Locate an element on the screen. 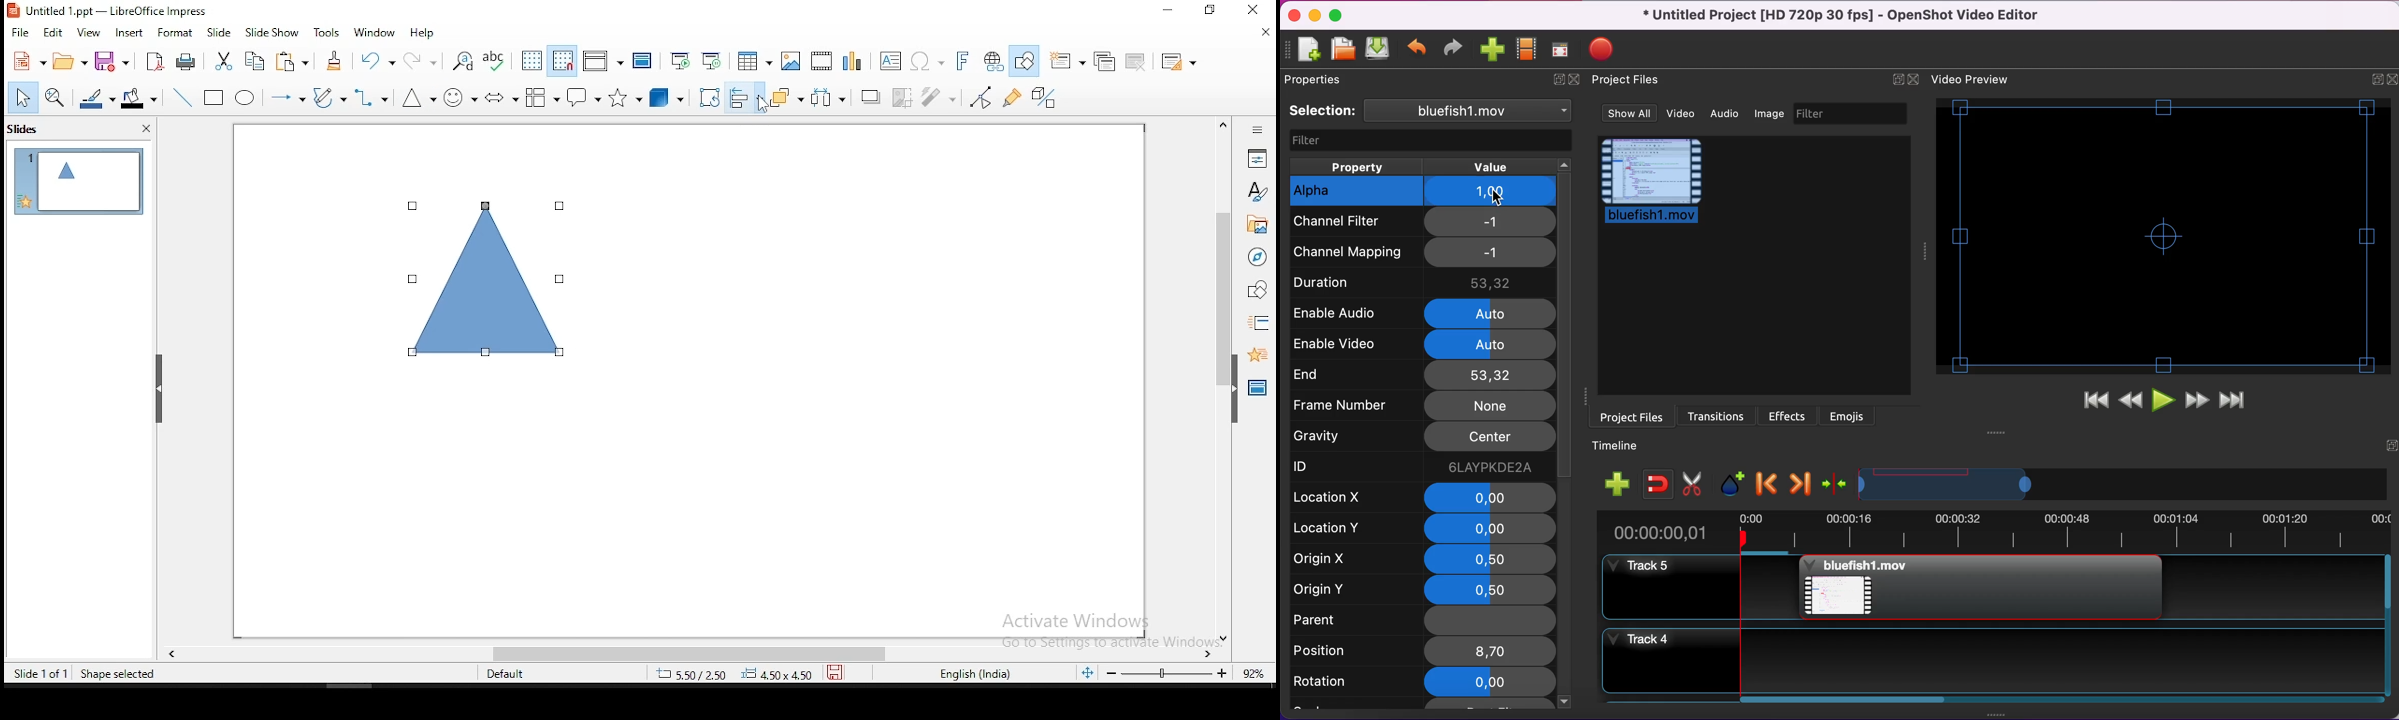 Image resolution: width=2408 pixels, height=728 pixels. minimize is located at coordinates (1314, 16).